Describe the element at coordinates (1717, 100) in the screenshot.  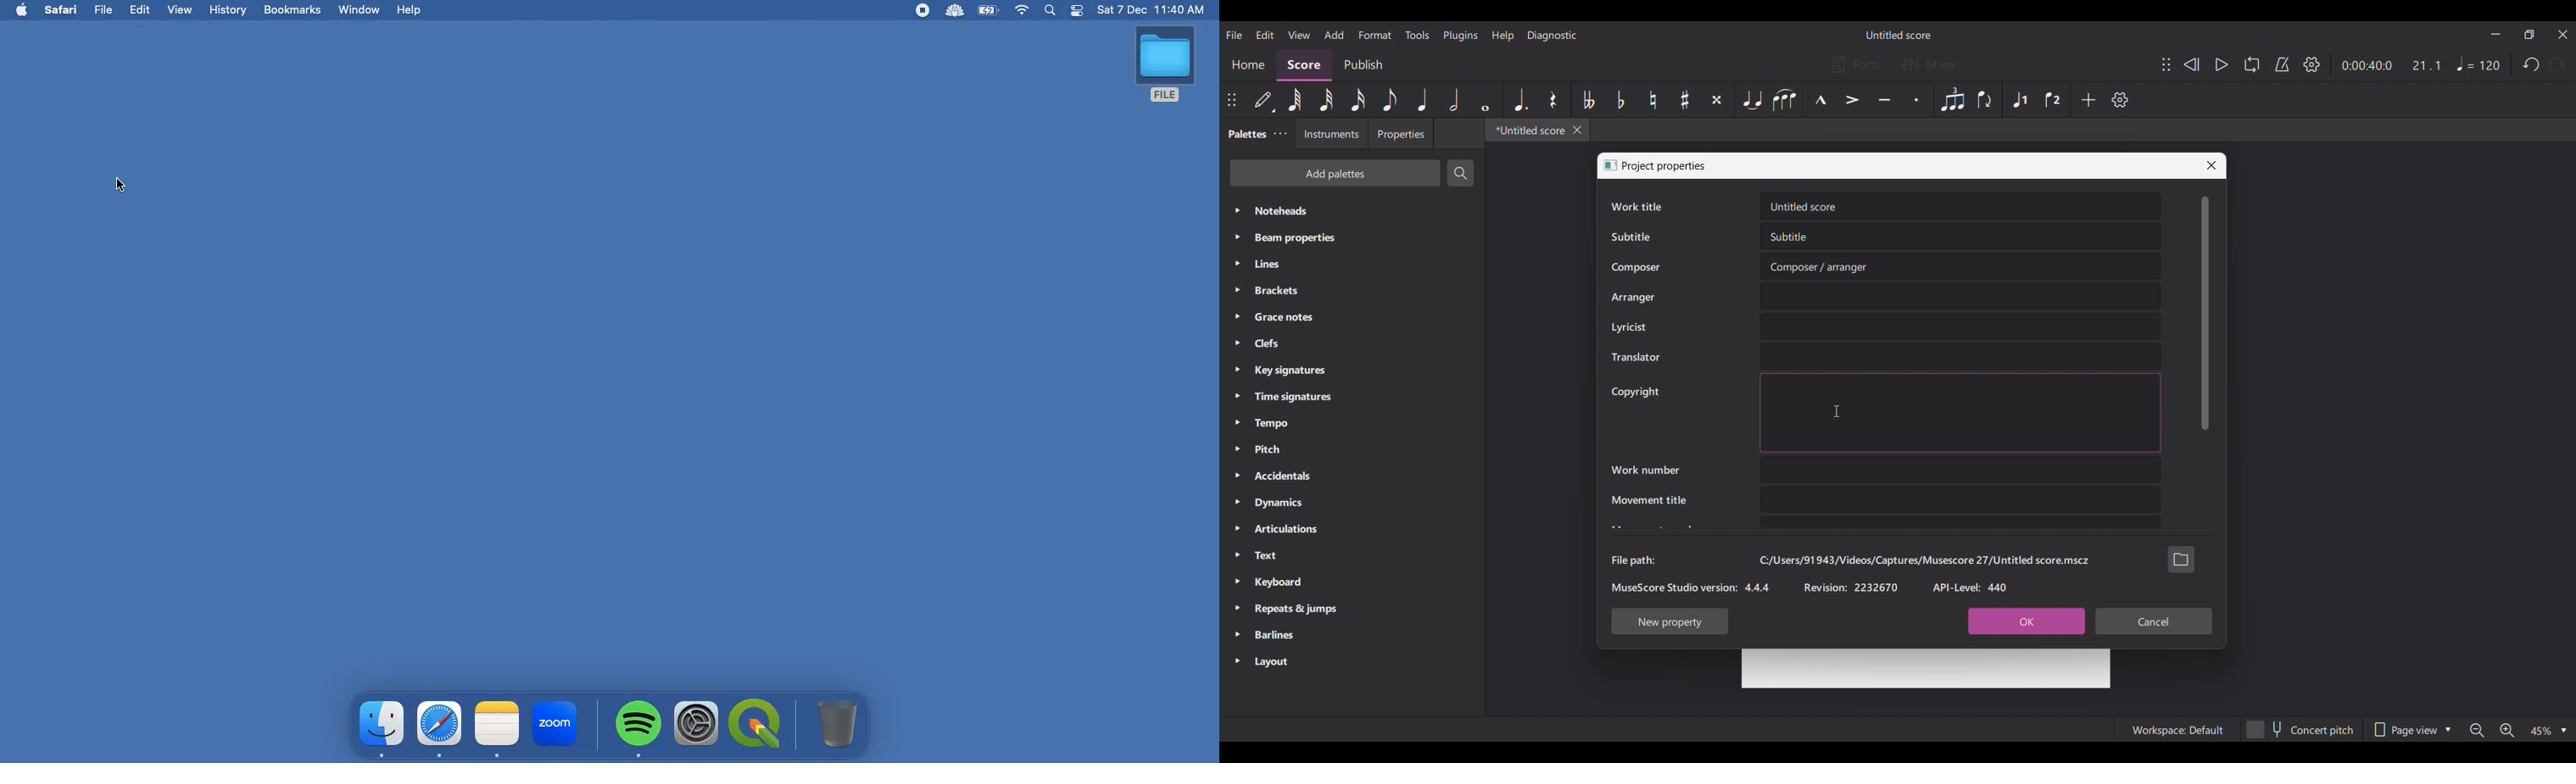
I see `Toggle double sharp` at that location.